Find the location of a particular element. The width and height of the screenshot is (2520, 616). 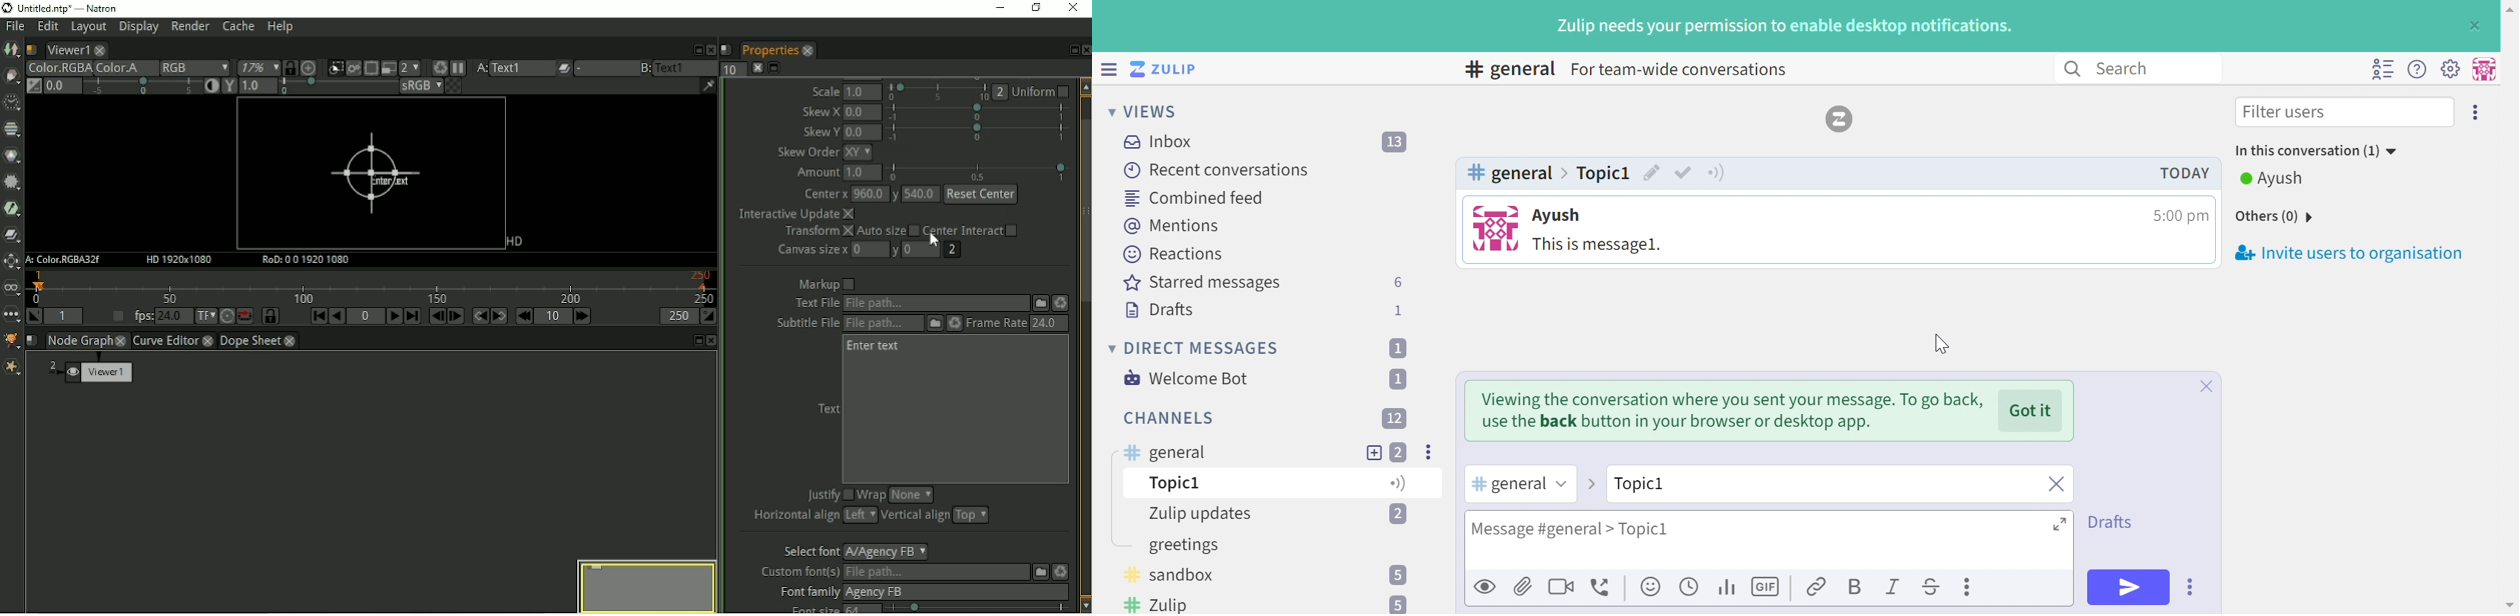

Add voice call is located at coordinates (1603, 588).